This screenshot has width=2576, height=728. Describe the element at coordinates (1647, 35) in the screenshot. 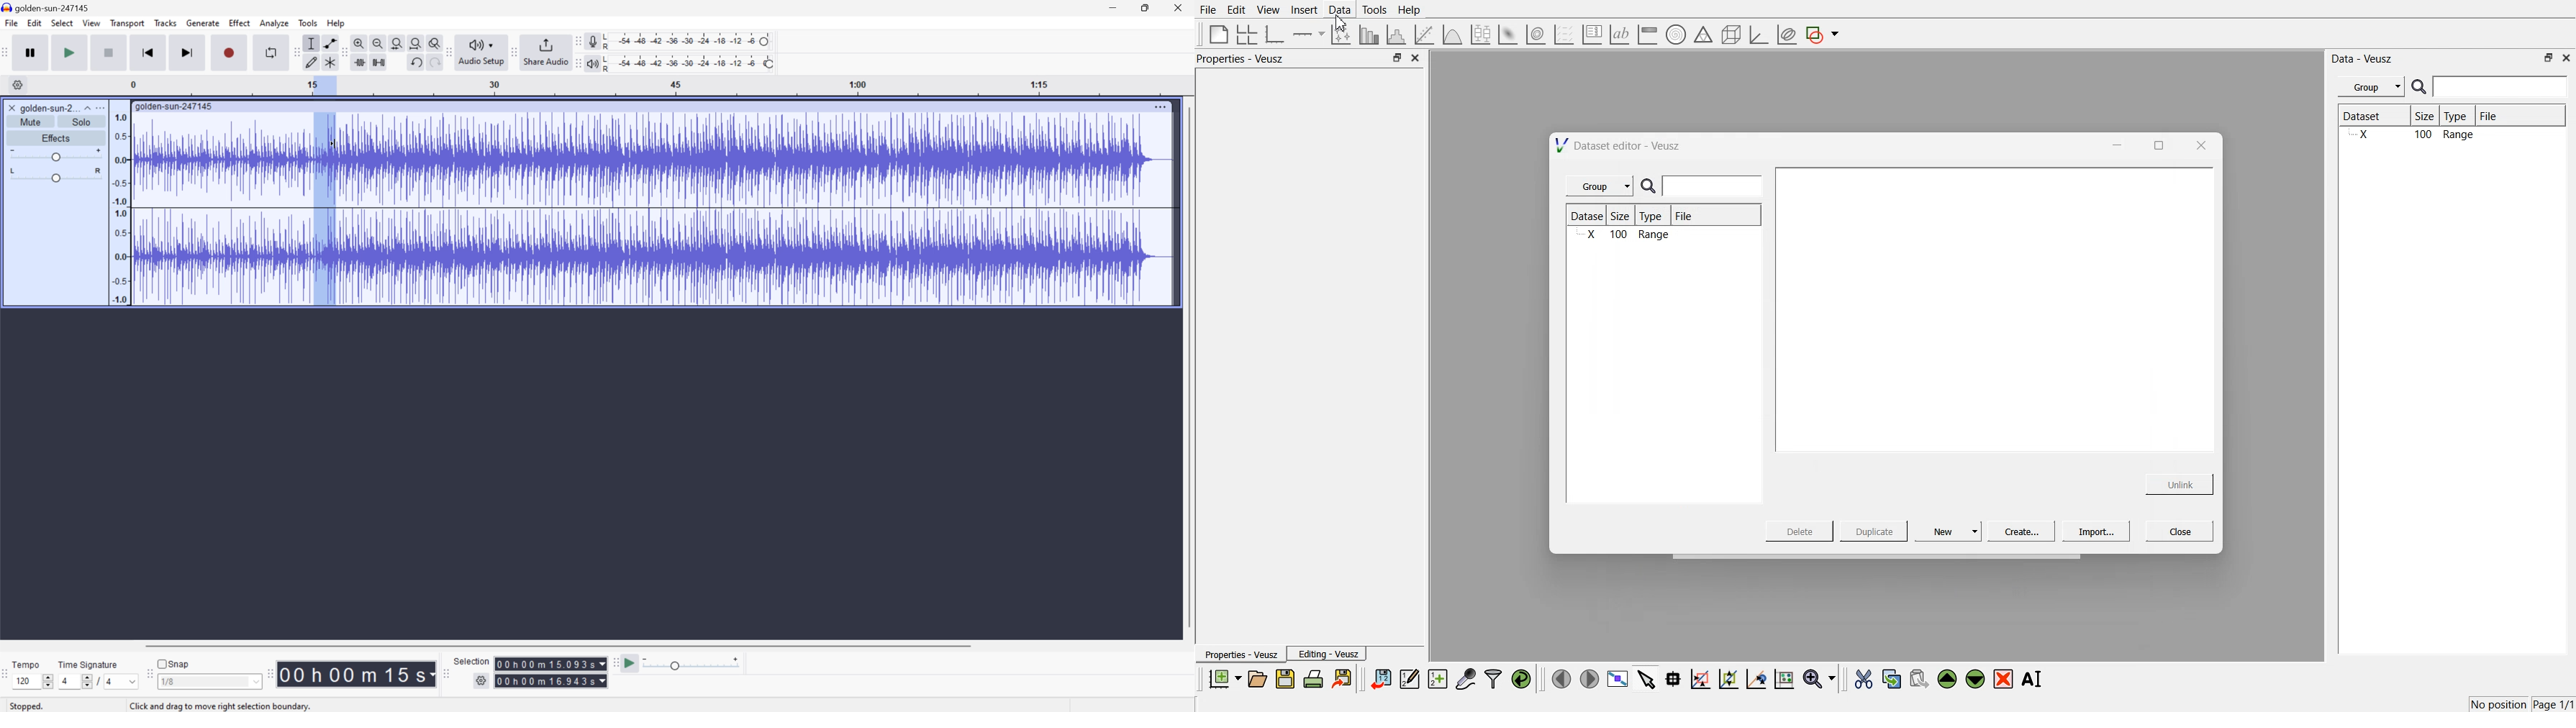

I see `image color bar` at that location.